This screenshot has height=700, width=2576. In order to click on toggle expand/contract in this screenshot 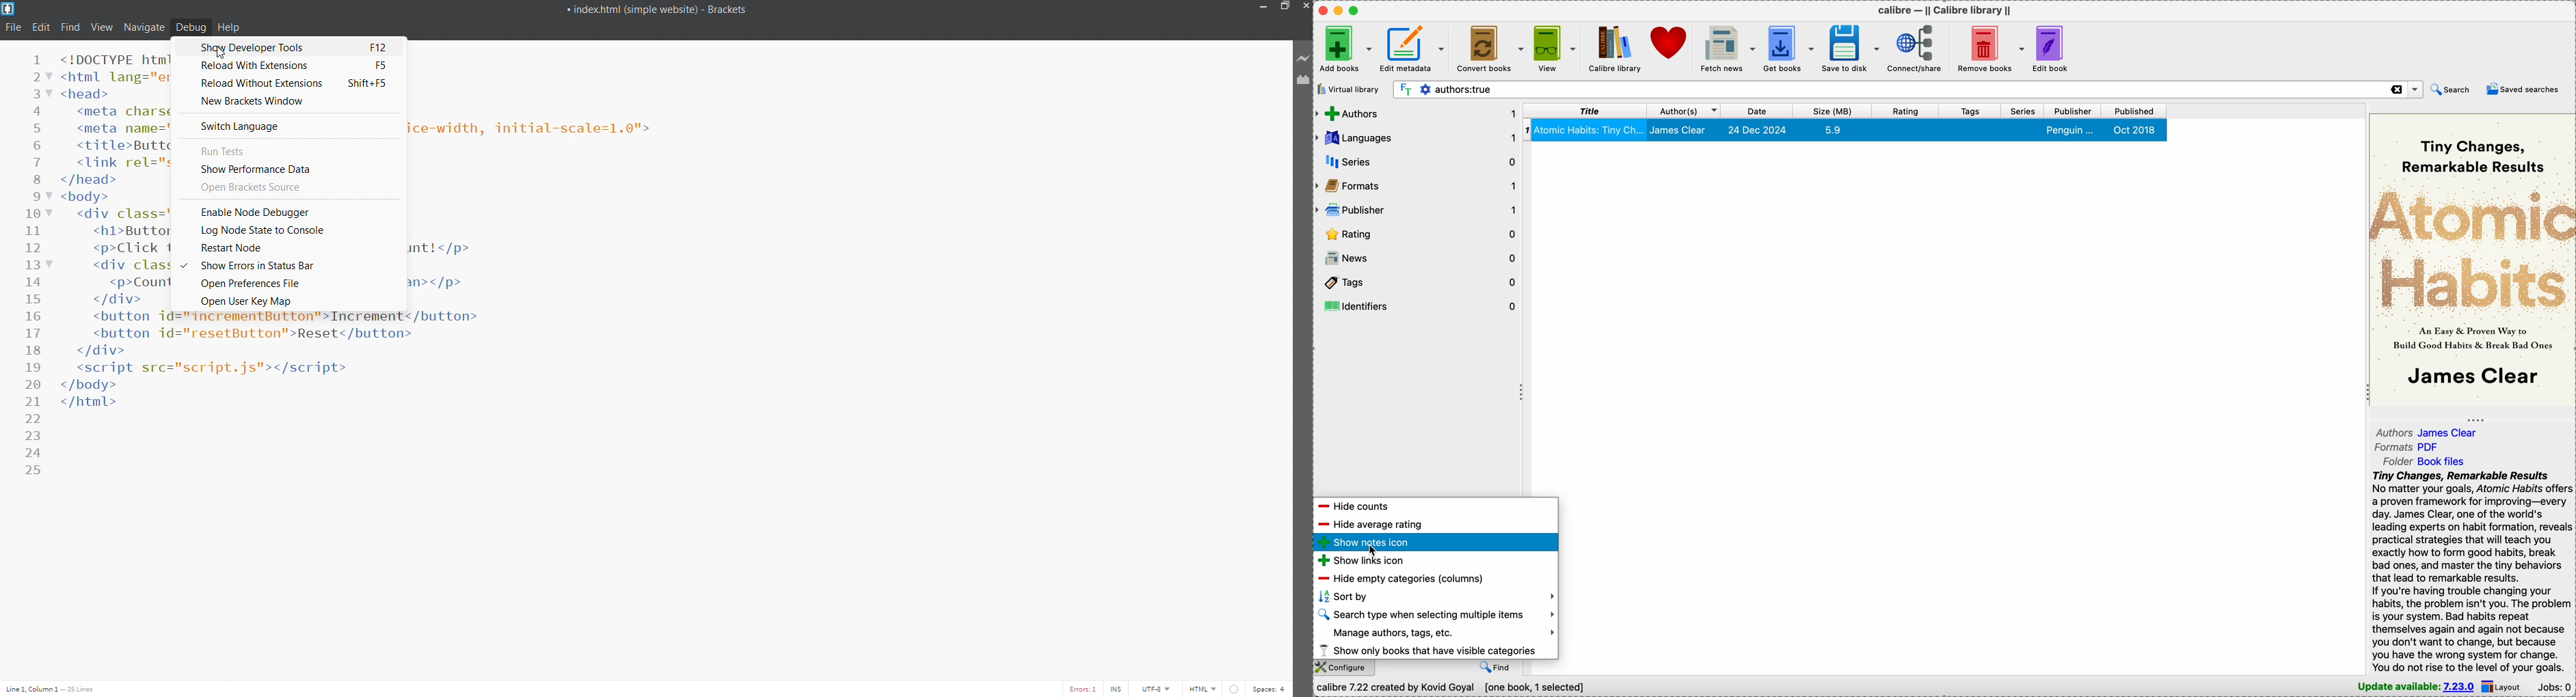, I will do `click(2476, 420)`.